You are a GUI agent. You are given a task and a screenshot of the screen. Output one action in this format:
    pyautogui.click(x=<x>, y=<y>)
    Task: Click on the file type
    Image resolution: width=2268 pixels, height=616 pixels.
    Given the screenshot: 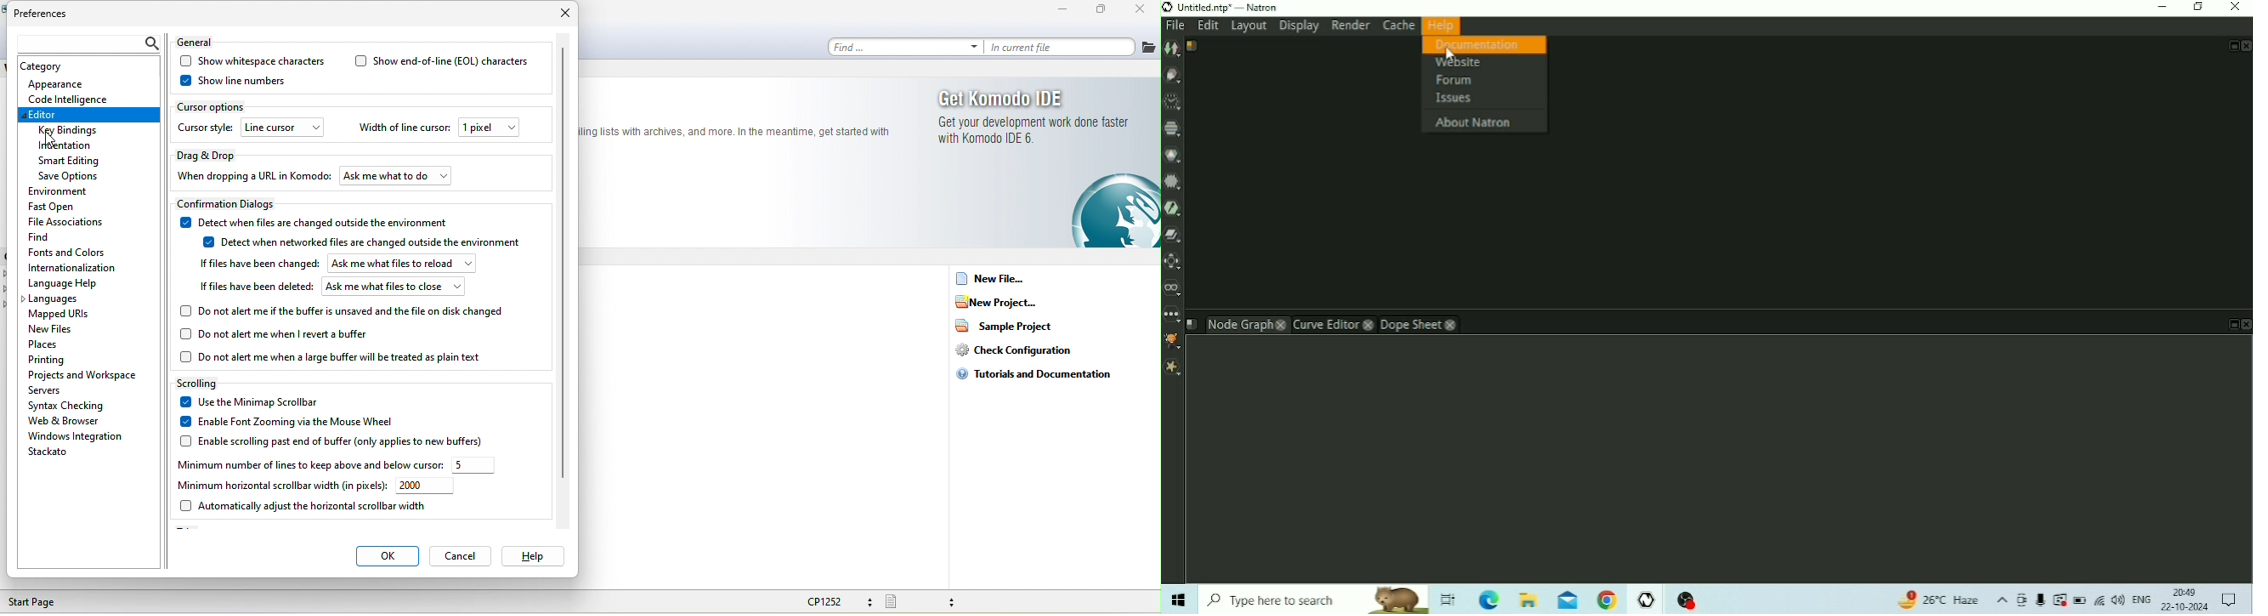 What is the action you would take?
    pyautogui.click(x=926, y=602)
    